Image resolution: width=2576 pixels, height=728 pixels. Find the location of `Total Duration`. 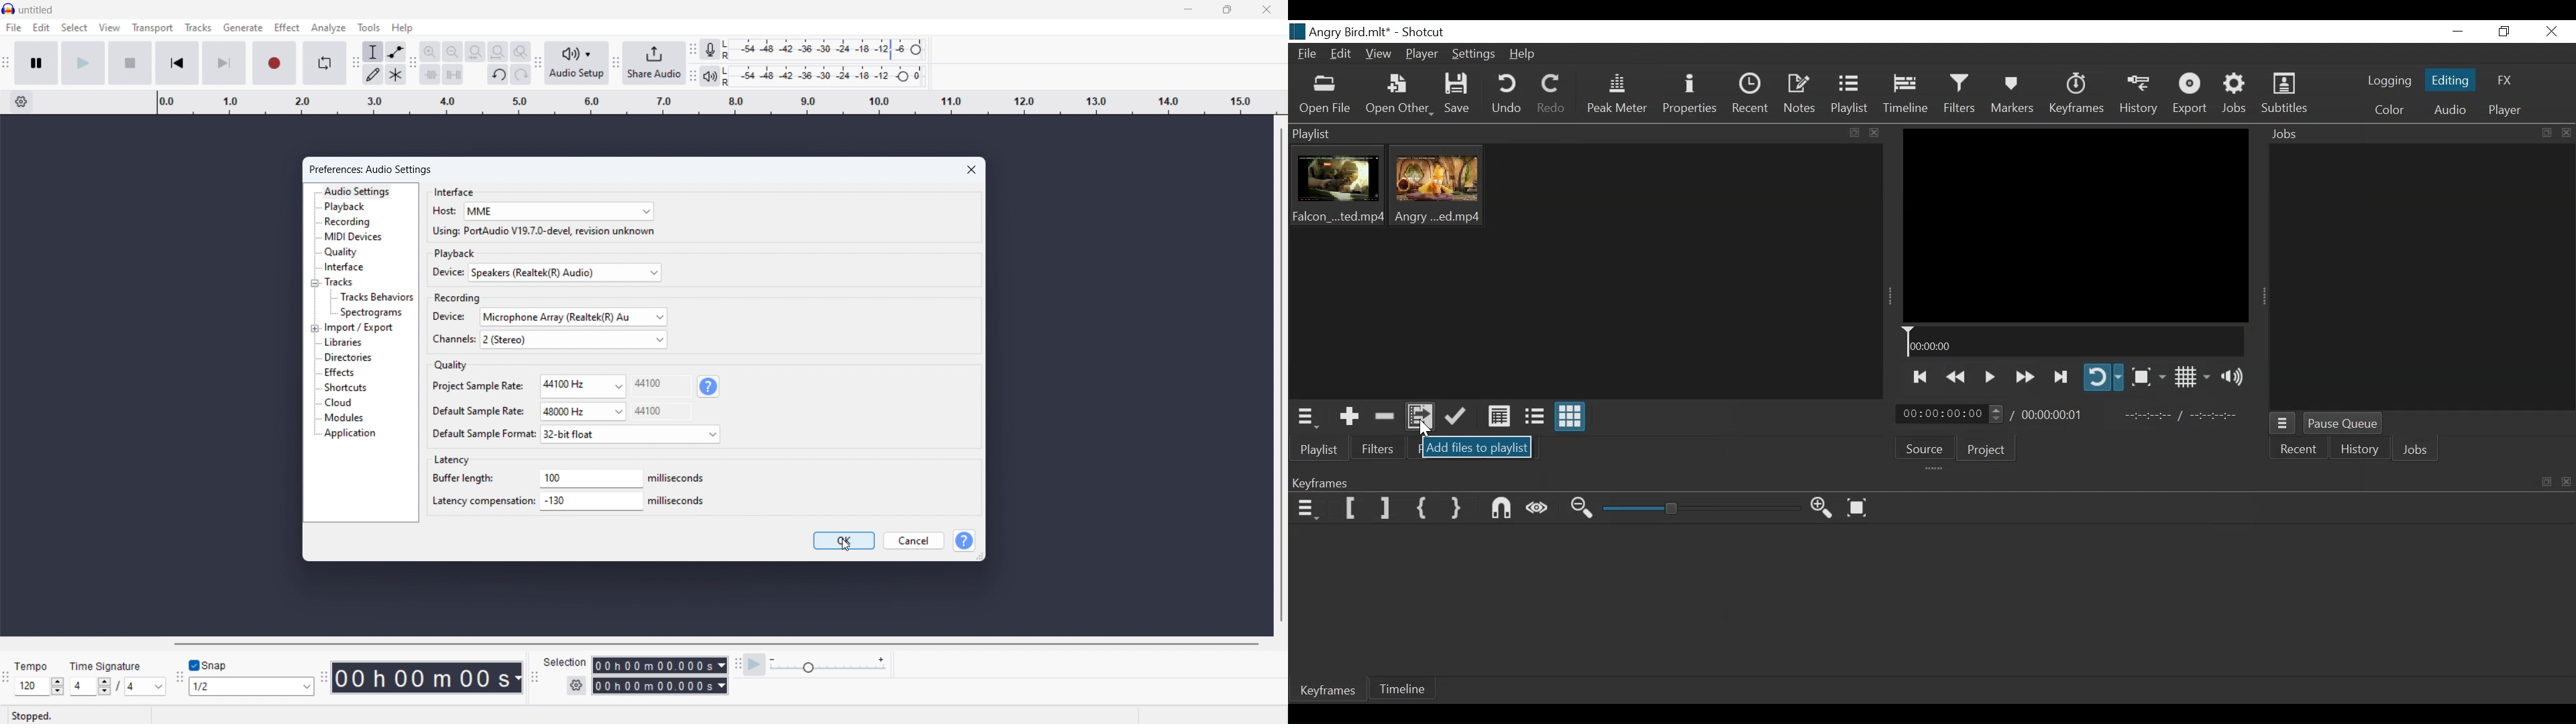

Total Duration is located at coordinates (2055, 416).